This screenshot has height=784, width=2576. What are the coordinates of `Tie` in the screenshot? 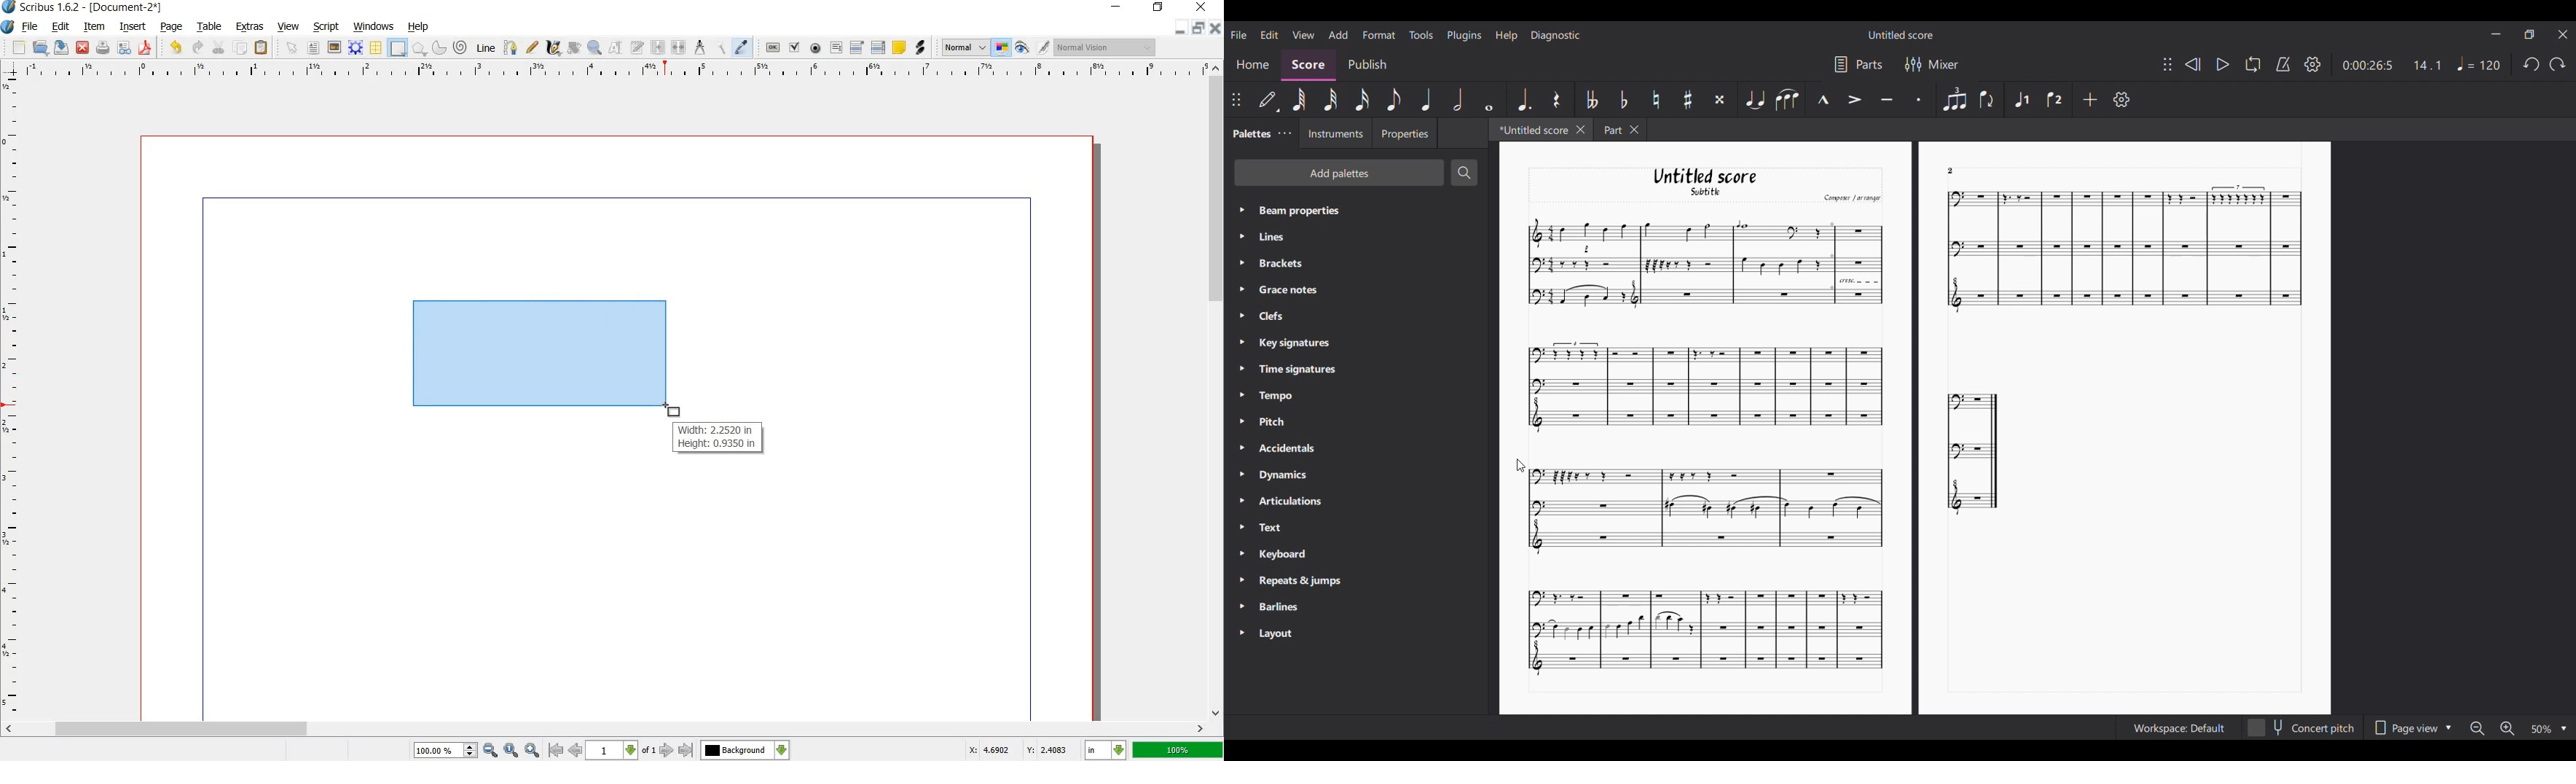 It's located at (1755, 99).